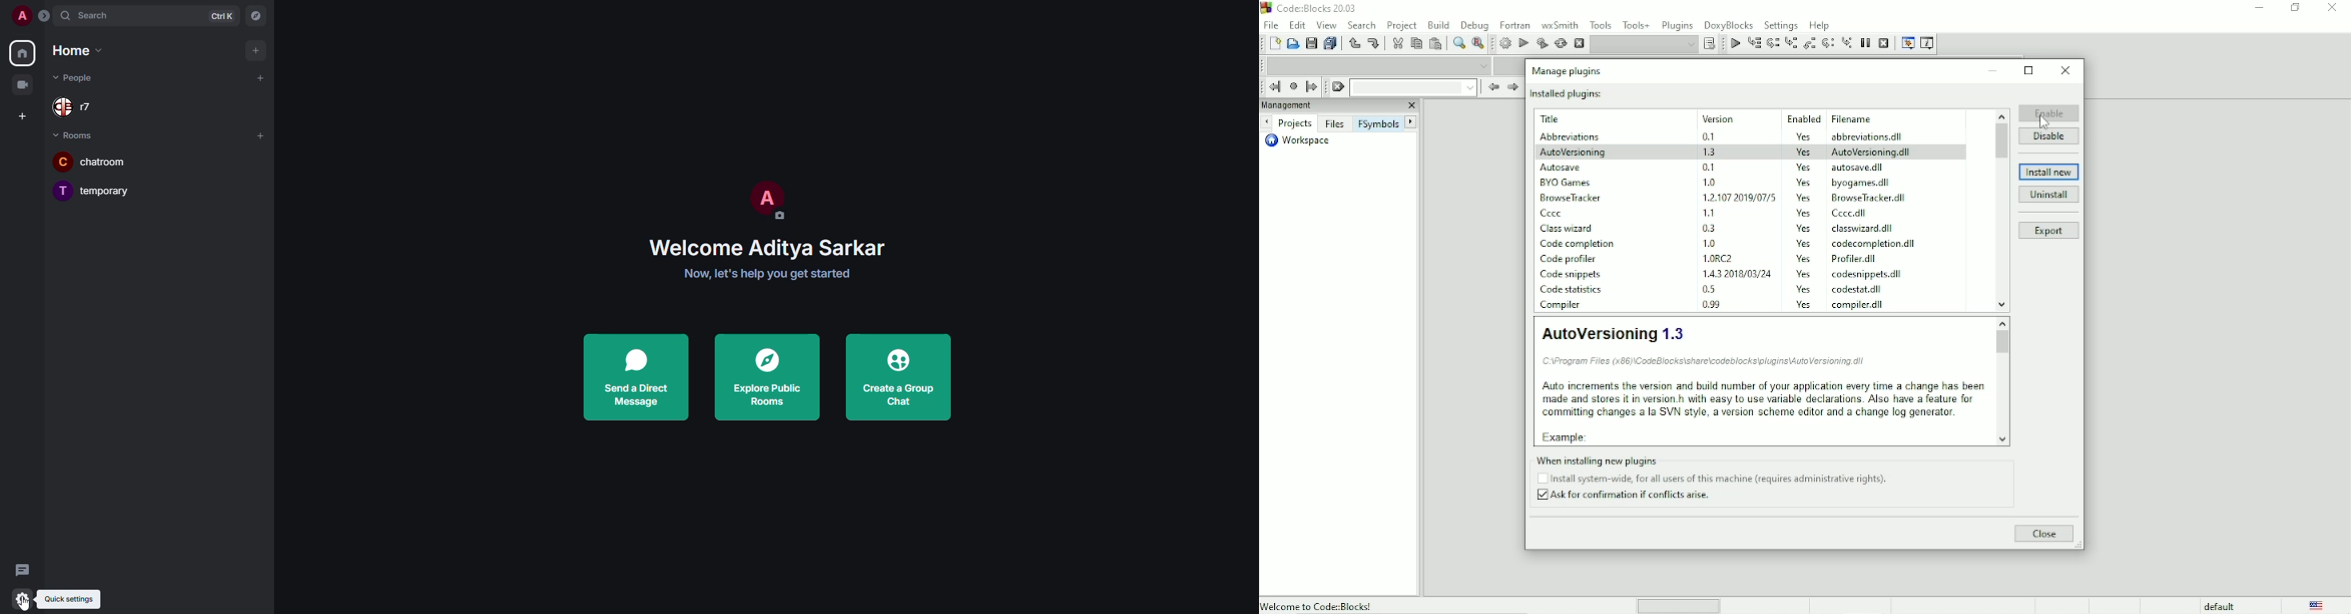  What do you see at coordinates (1271, 24) in the screenshot?
I see `File` at bounding box center [1271, 24].